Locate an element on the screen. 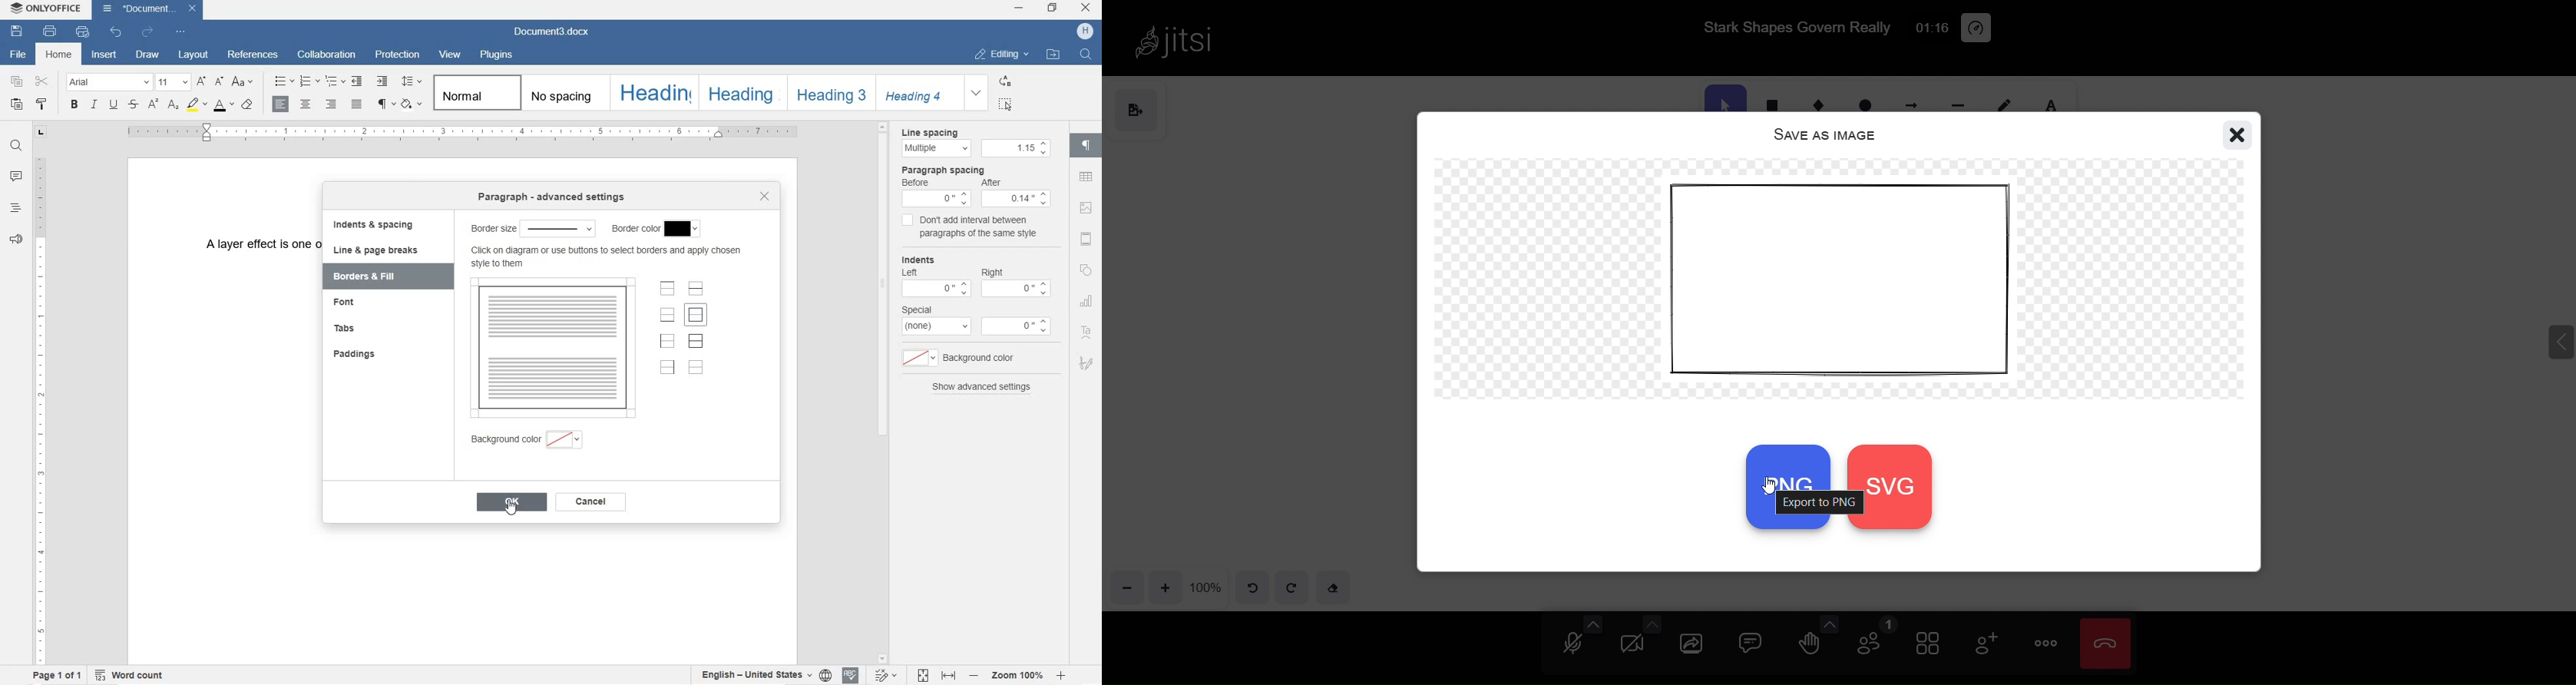  PASTE is located at coordinates (16, 104).